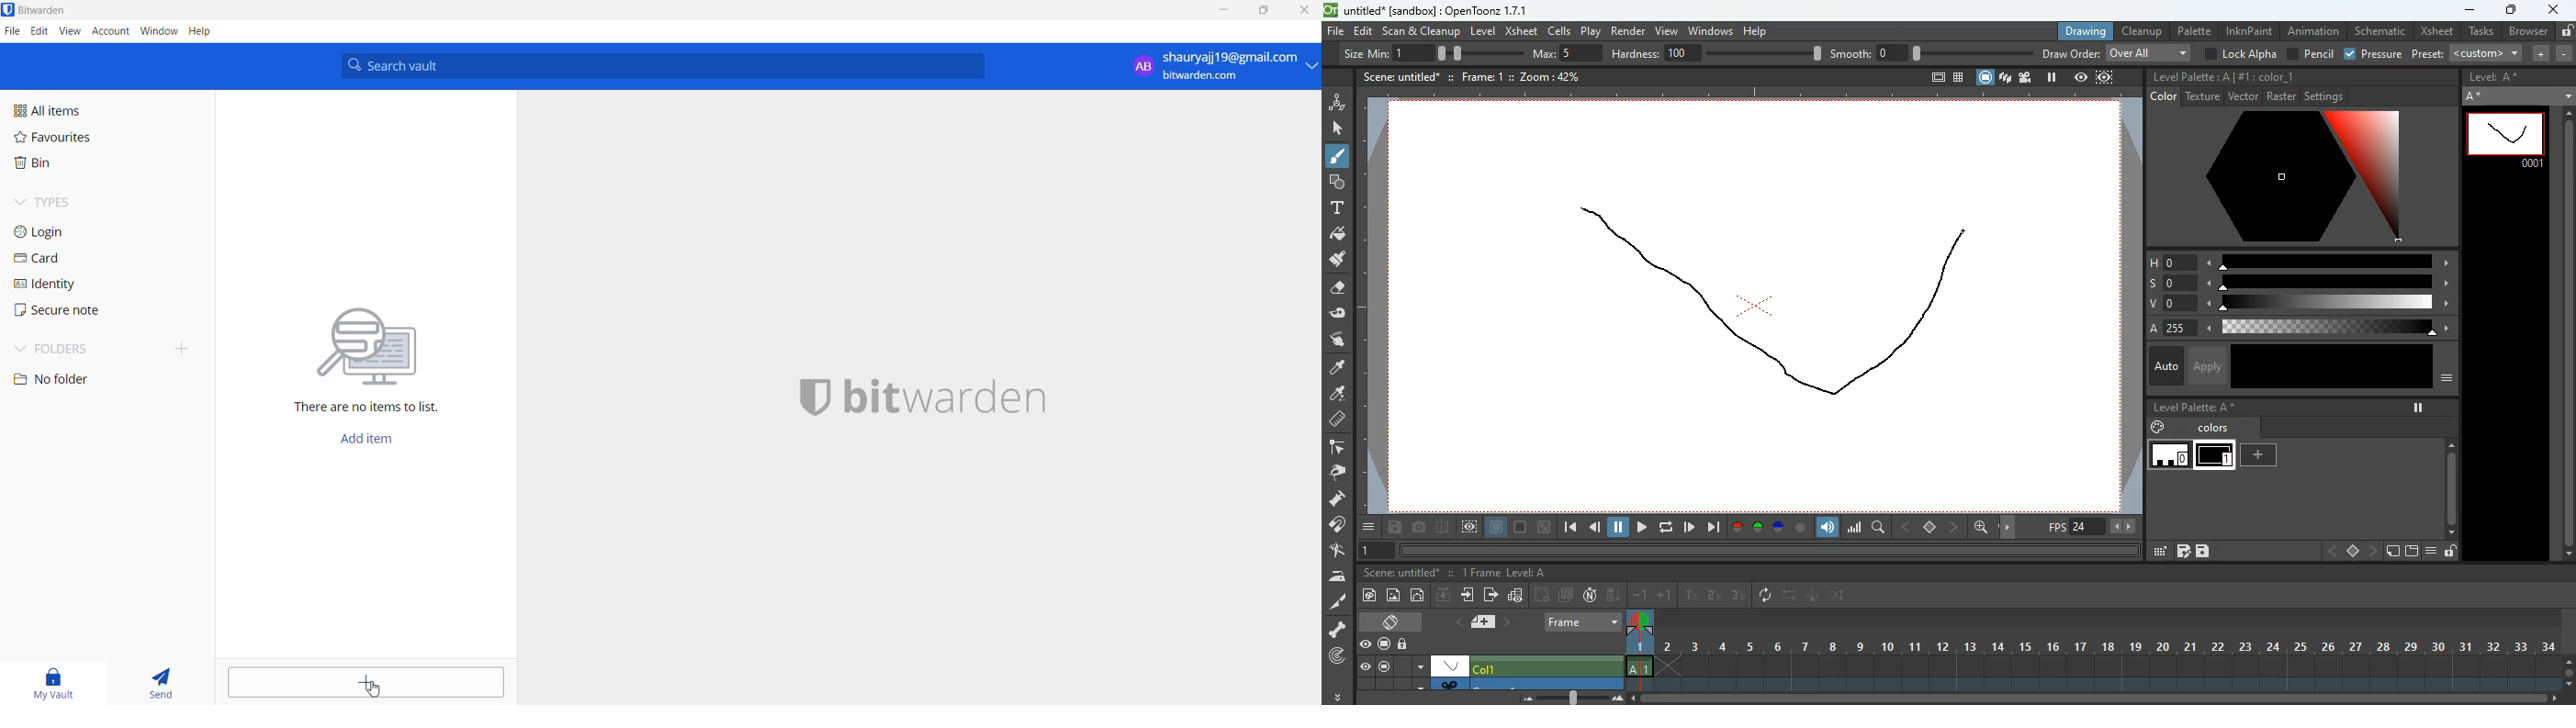  What do you see at coordinates (1737, 528) in the screenshot?
I see `red` at bounding box center [1737, 528].